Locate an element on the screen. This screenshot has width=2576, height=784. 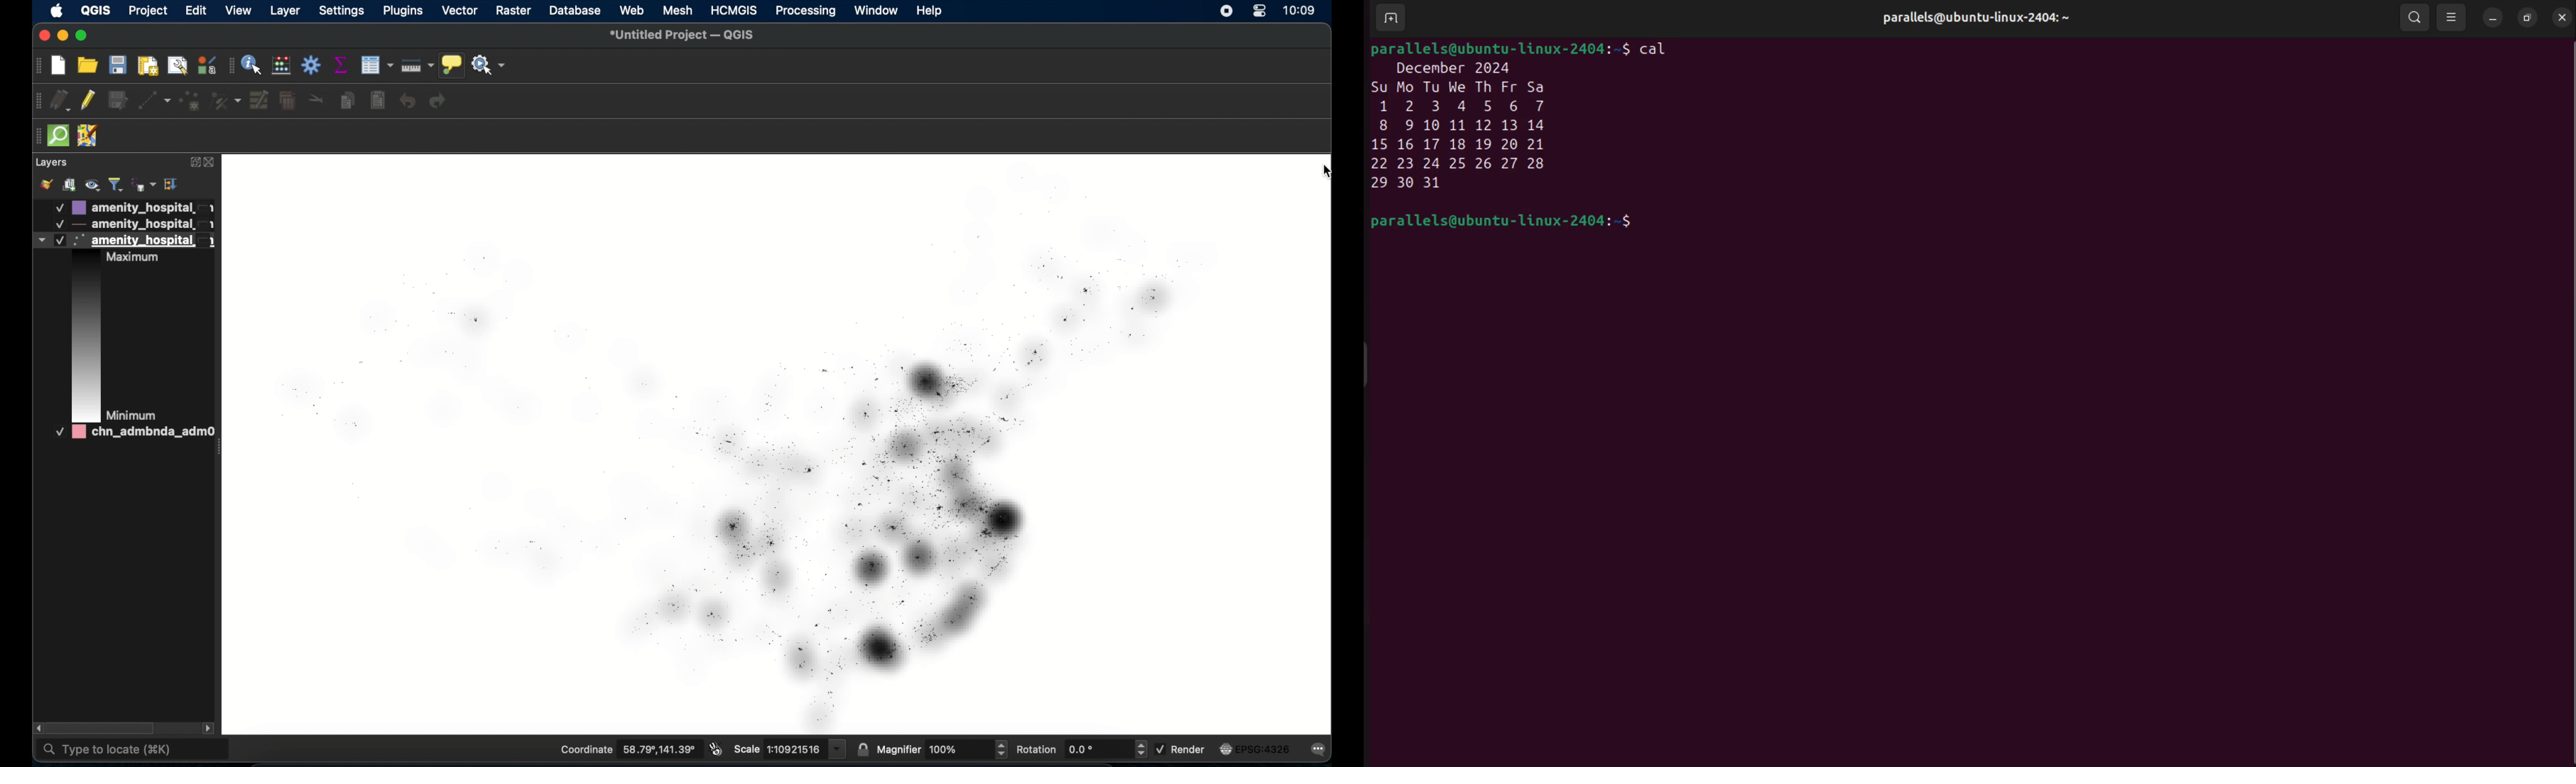
digitize with segment is located at coordinates (154, 102).